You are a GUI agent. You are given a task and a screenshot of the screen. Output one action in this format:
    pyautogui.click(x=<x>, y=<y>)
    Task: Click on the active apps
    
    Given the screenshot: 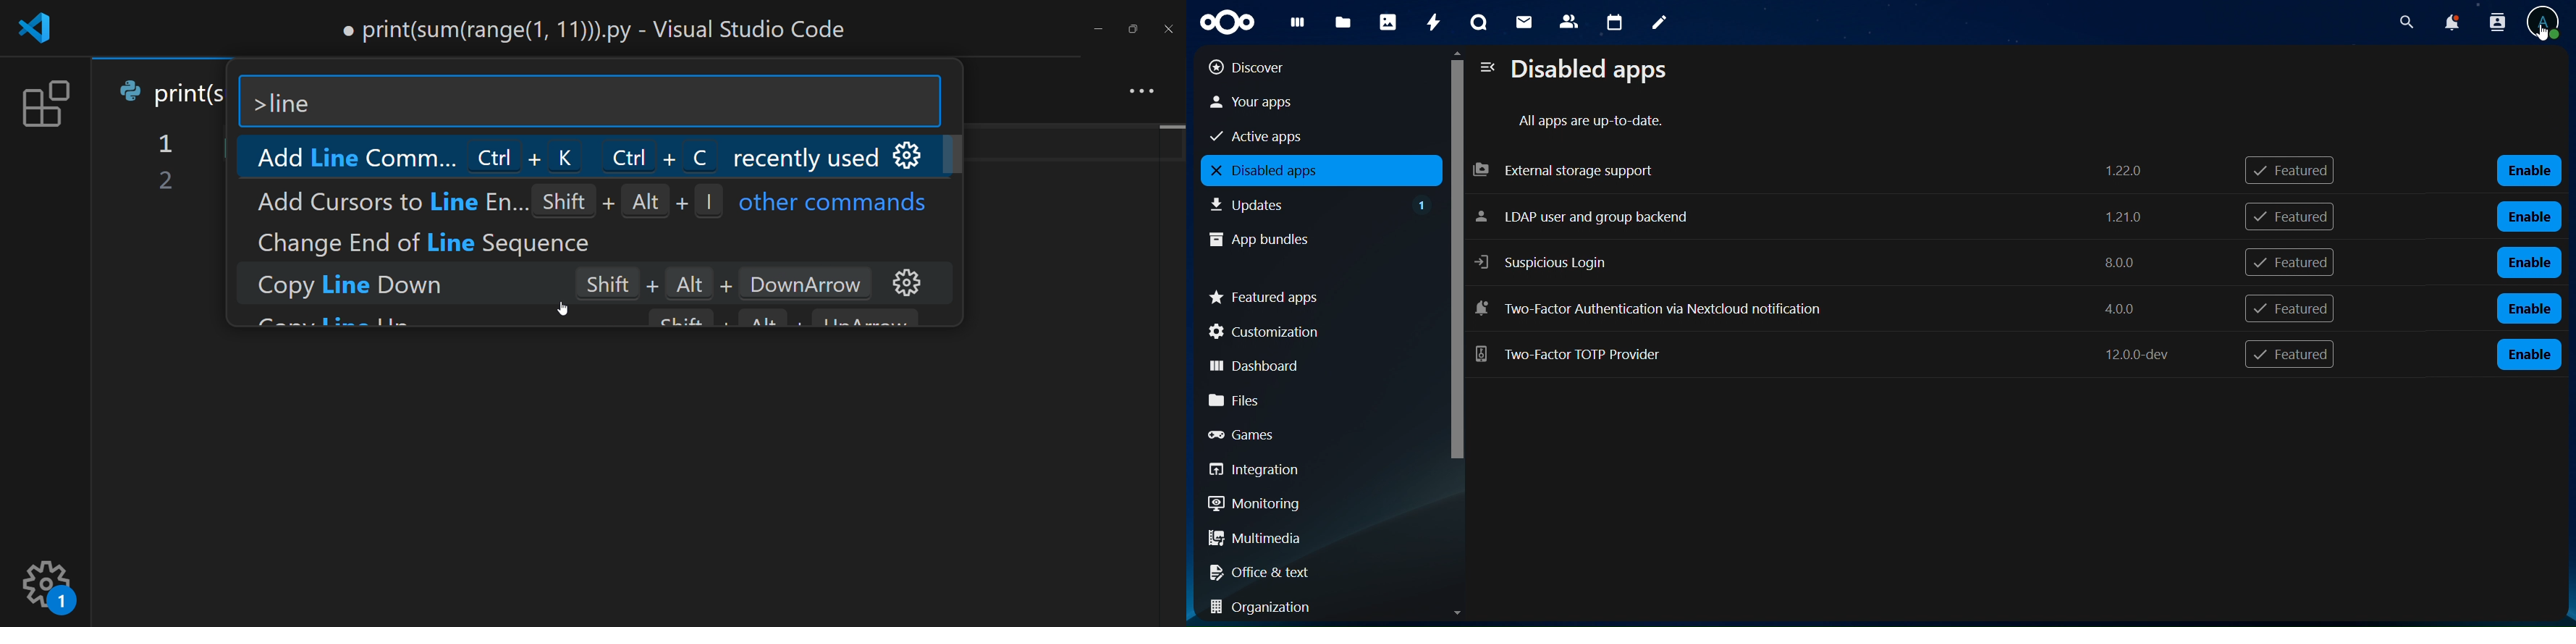 What is the action you would take?
    pyautogui.click(x=1303, y=135)
    